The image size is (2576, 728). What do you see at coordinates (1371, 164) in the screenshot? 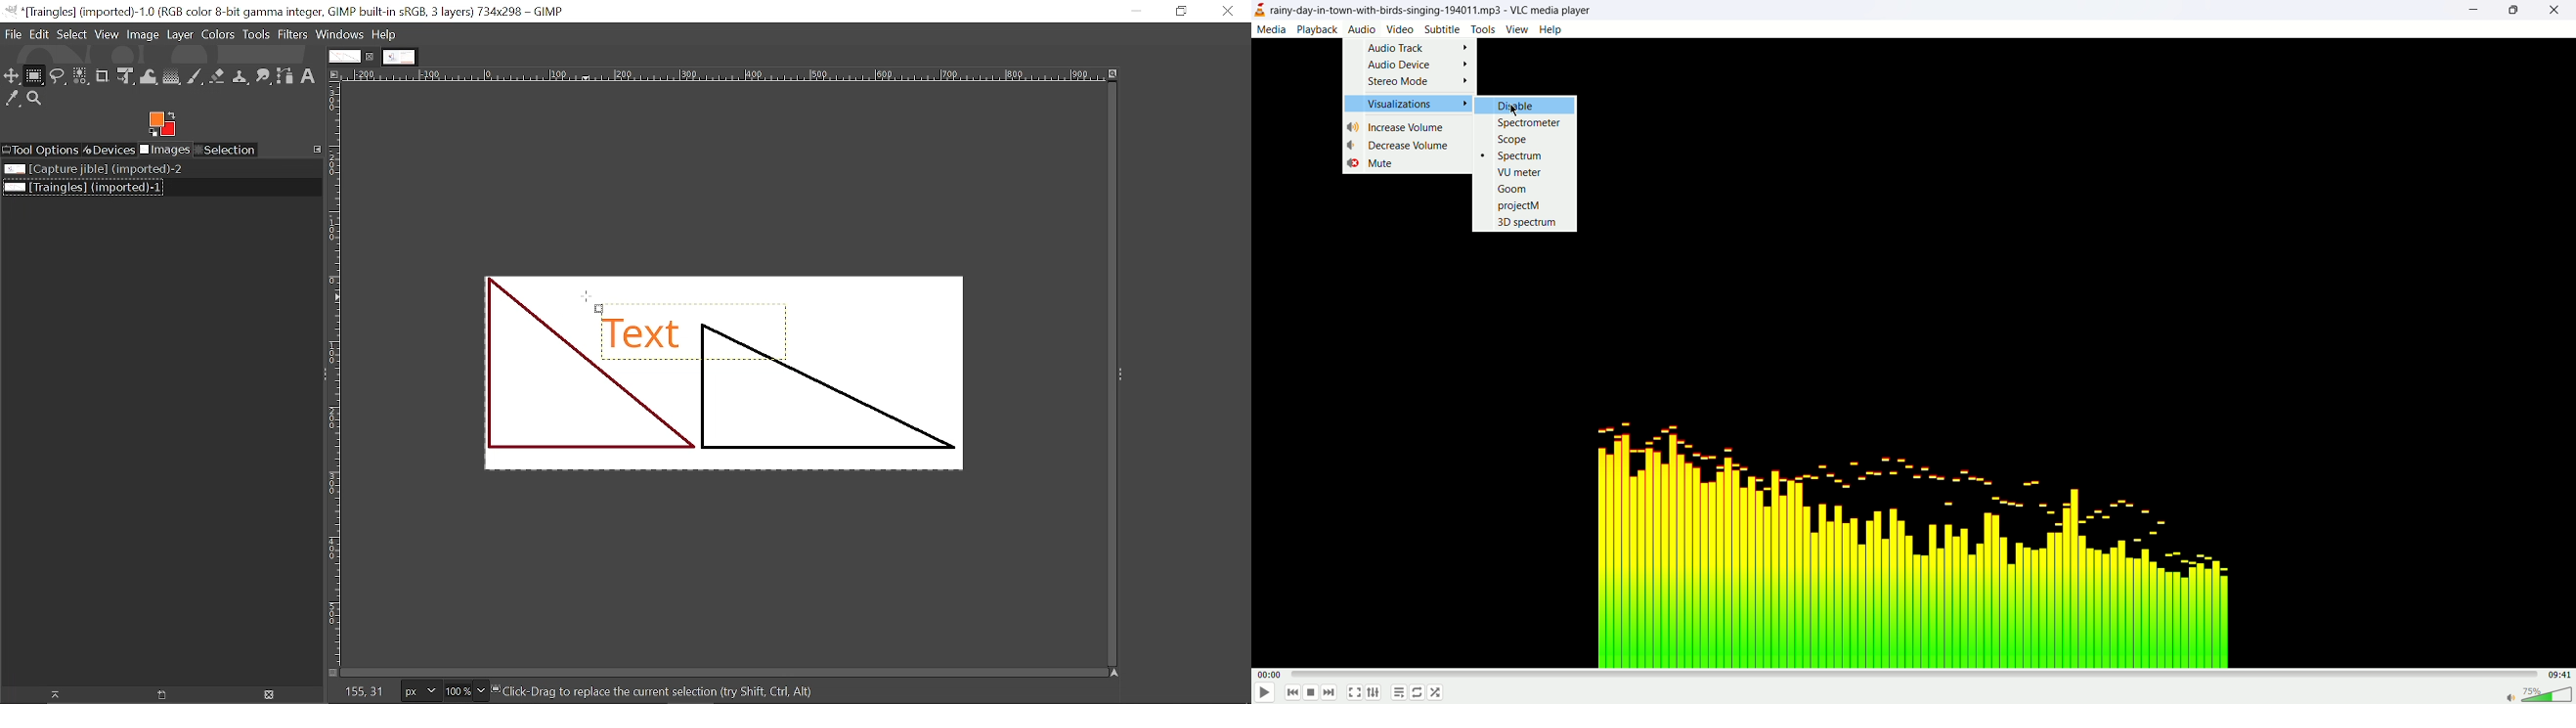
I see `mute` at bounding box center [1371, 164].